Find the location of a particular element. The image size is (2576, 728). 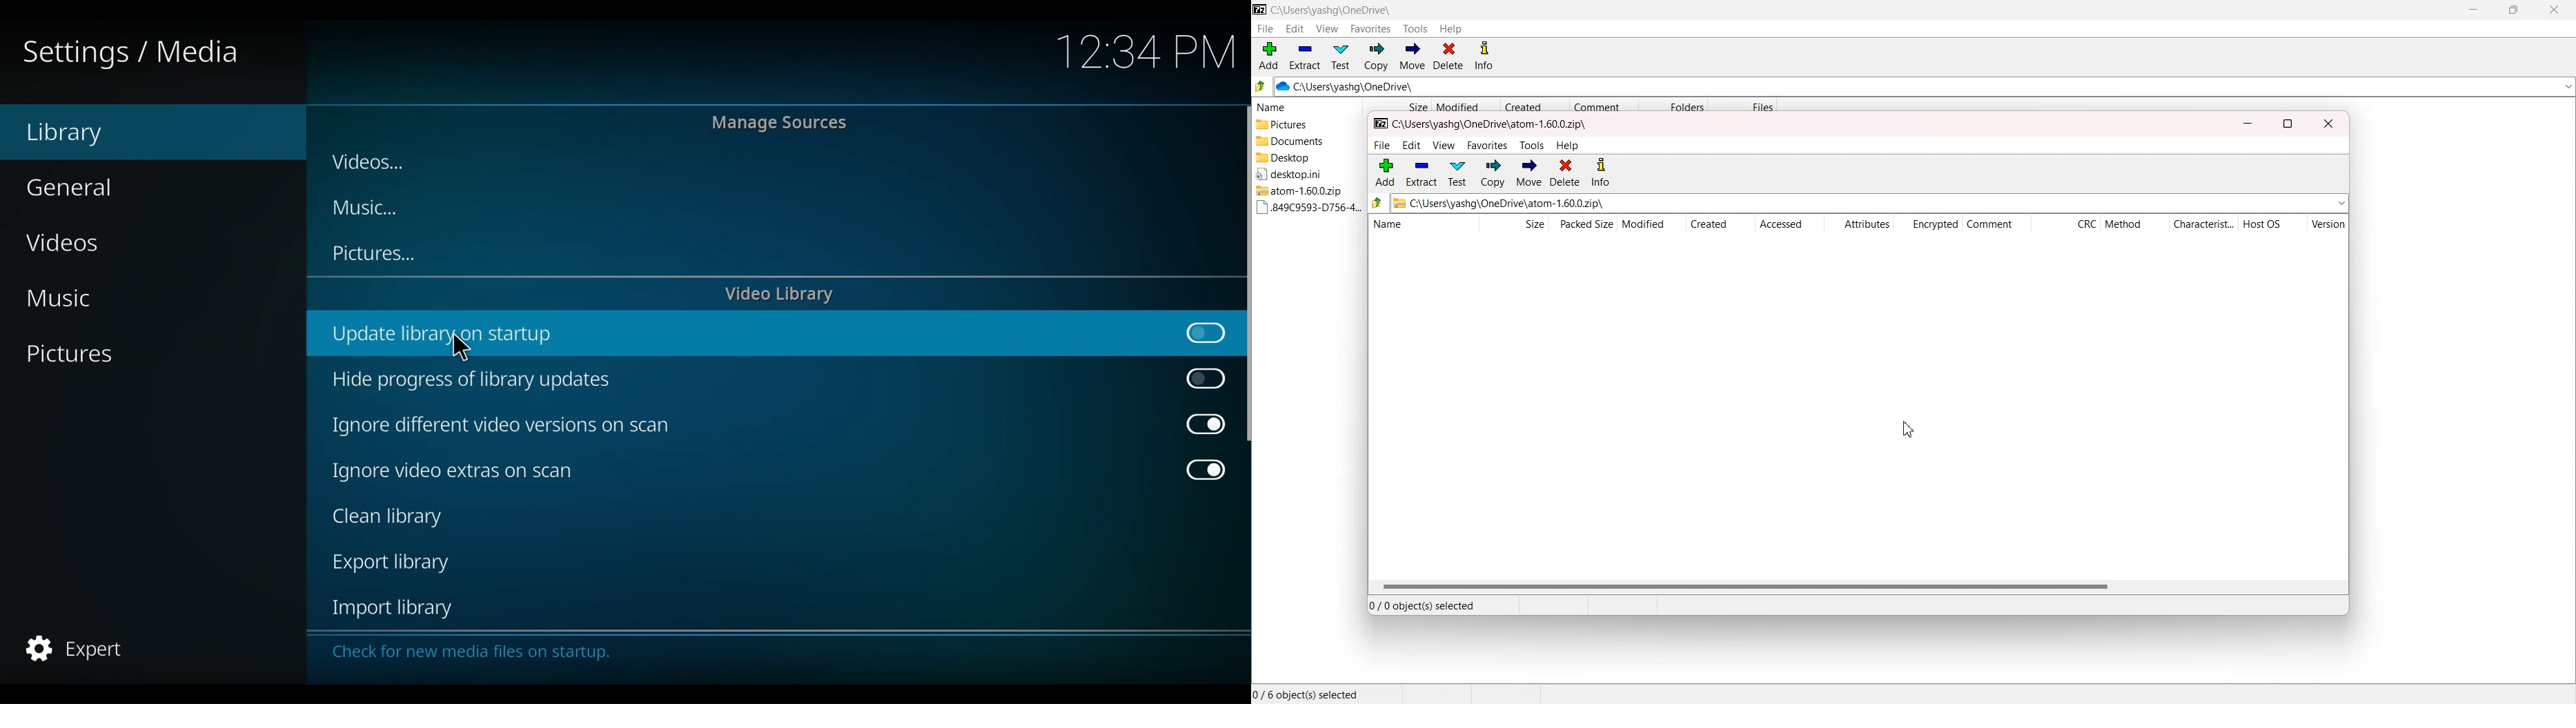

Method is located at coordinates (2134, 225).